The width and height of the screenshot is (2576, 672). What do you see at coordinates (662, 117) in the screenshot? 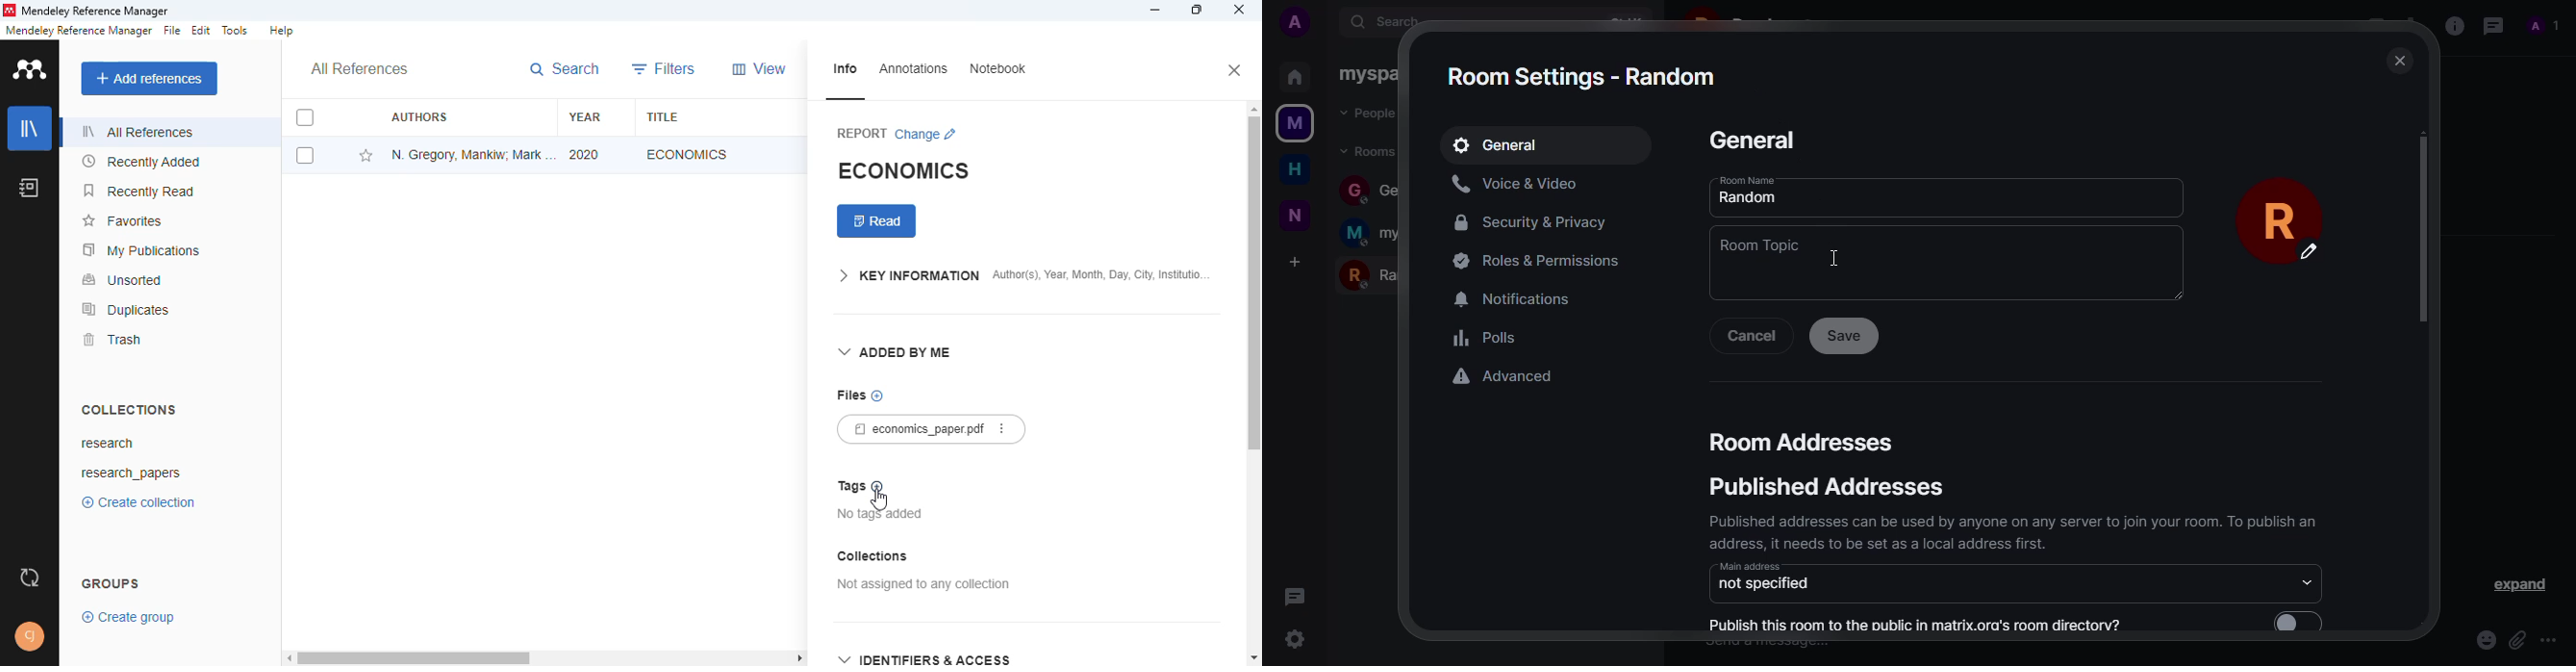
I see `title` at bounding box center [662, 117].